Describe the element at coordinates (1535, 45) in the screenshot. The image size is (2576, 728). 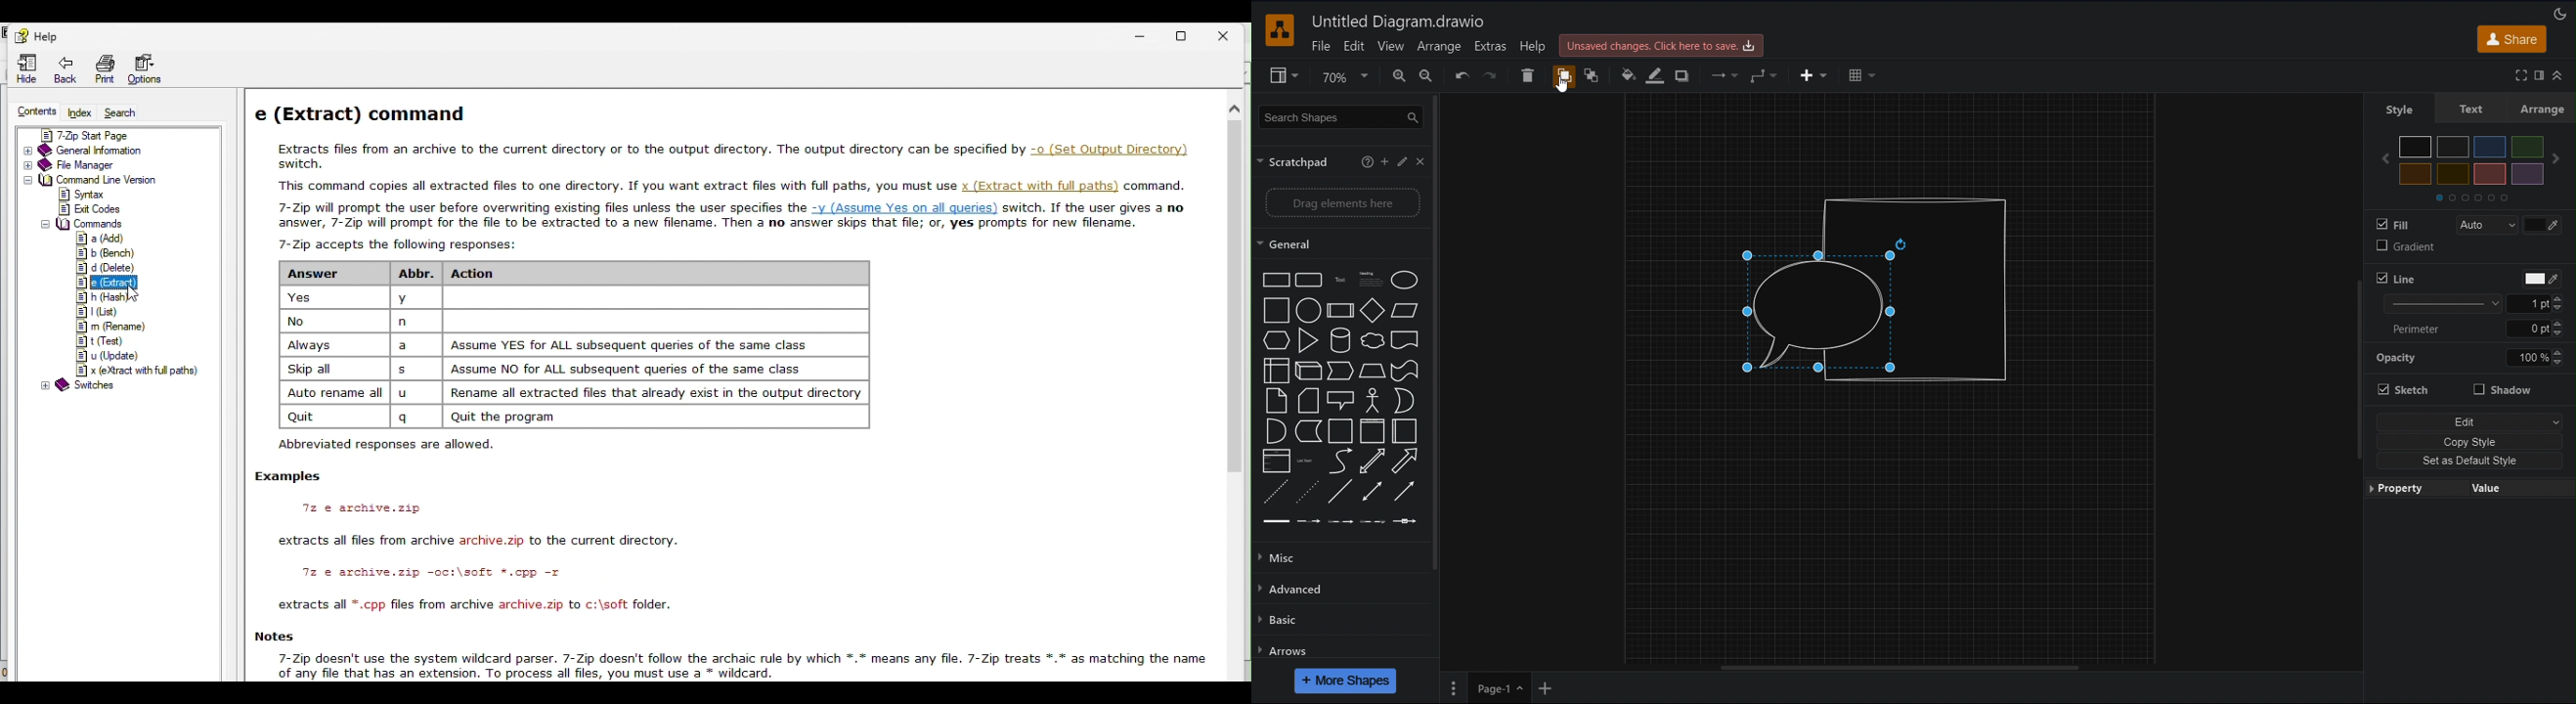
I see `Help` at that location.